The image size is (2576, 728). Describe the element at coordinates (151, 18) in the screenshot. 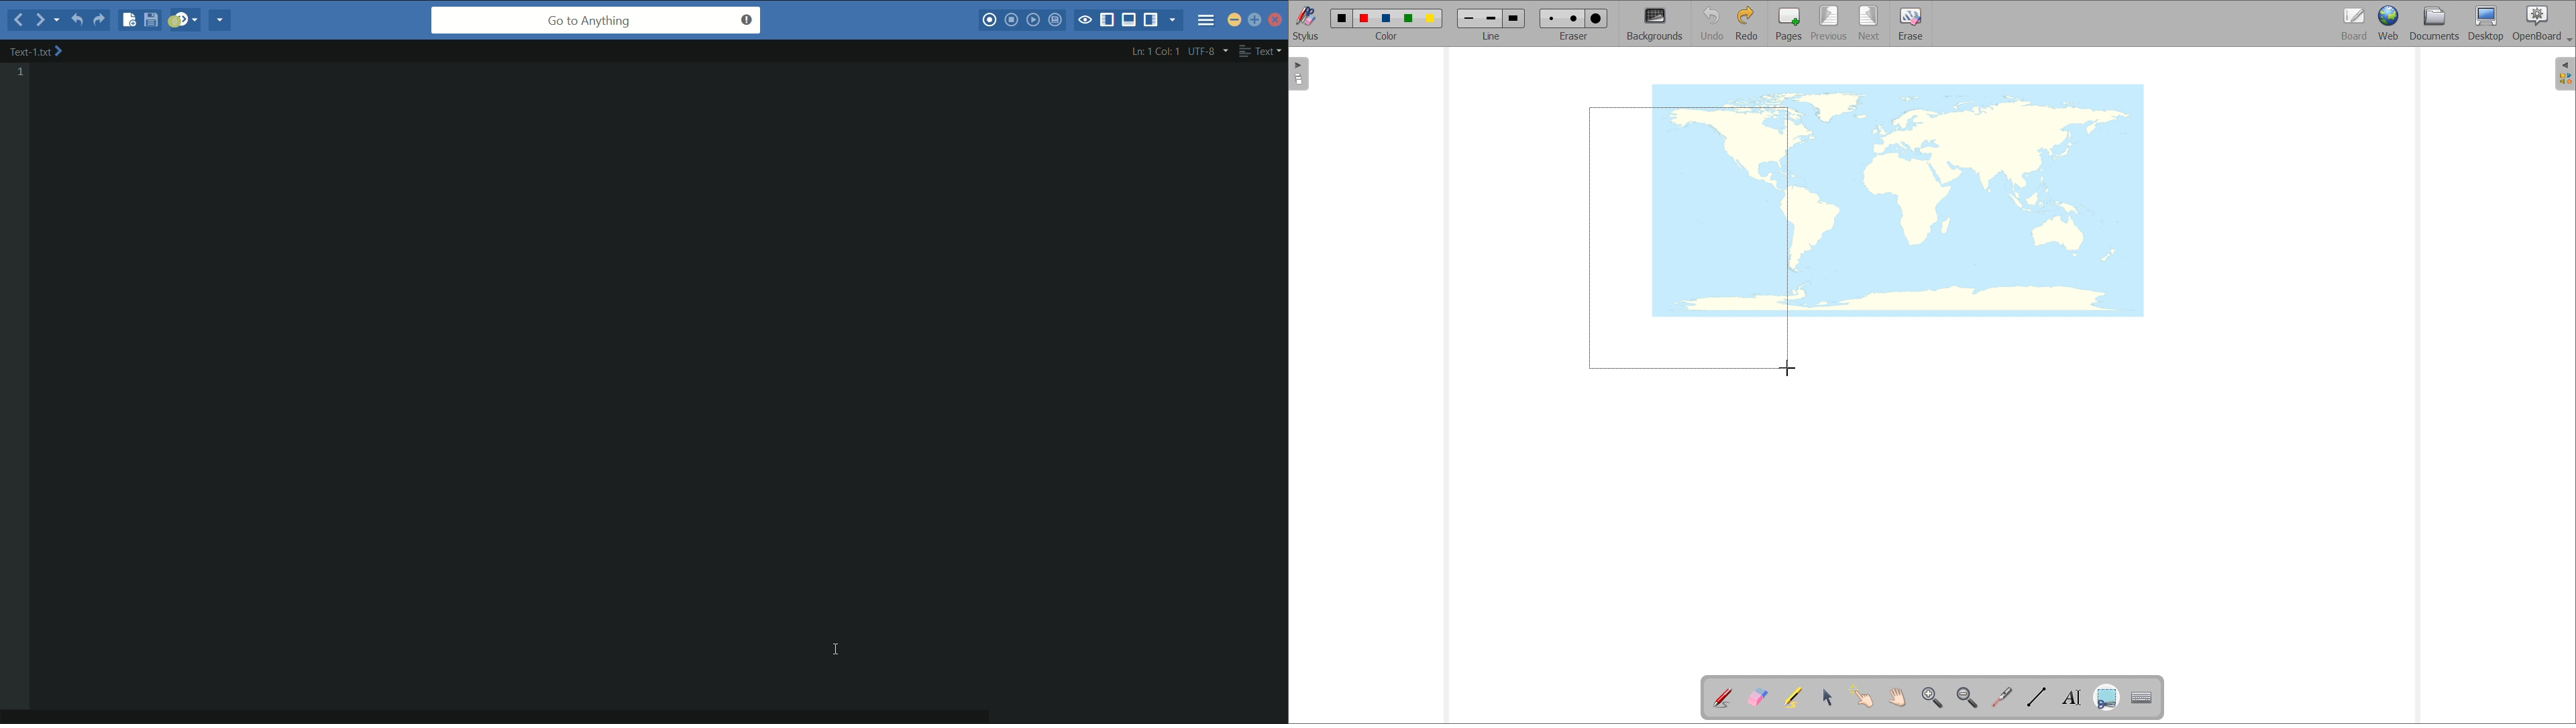

I see `save file` at that location.